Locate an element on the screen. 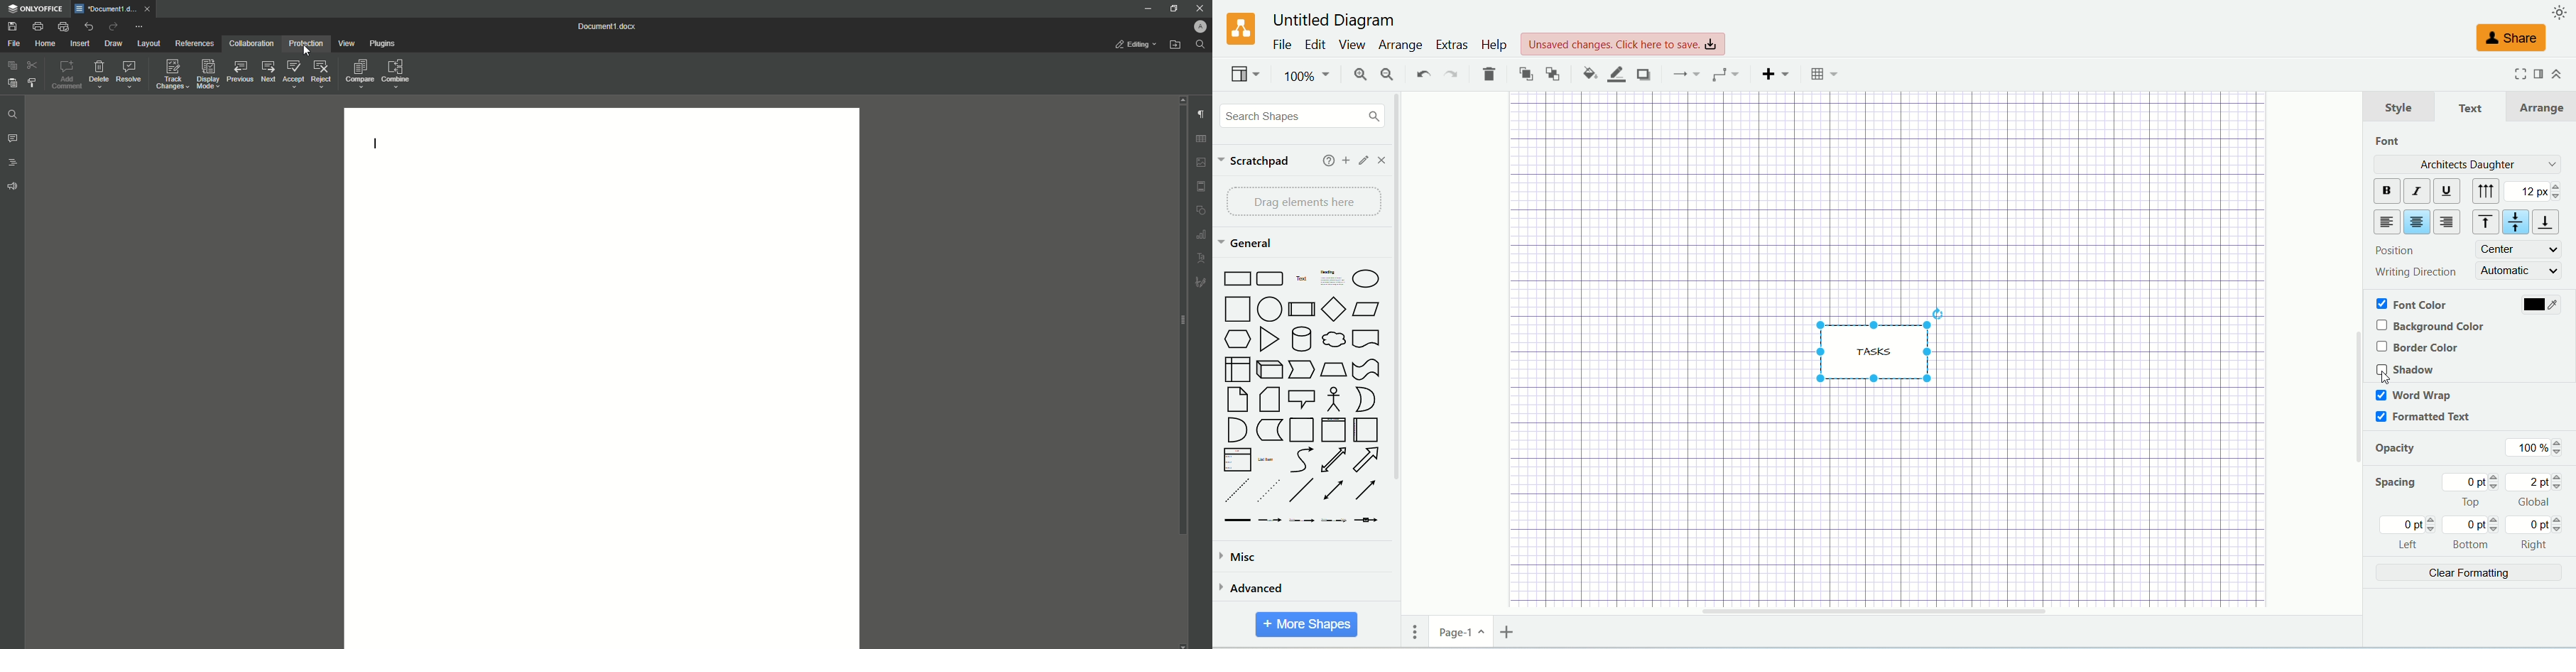 This screenshot has height=672, width=2576. full screen is located at coordinates (2515, 75).